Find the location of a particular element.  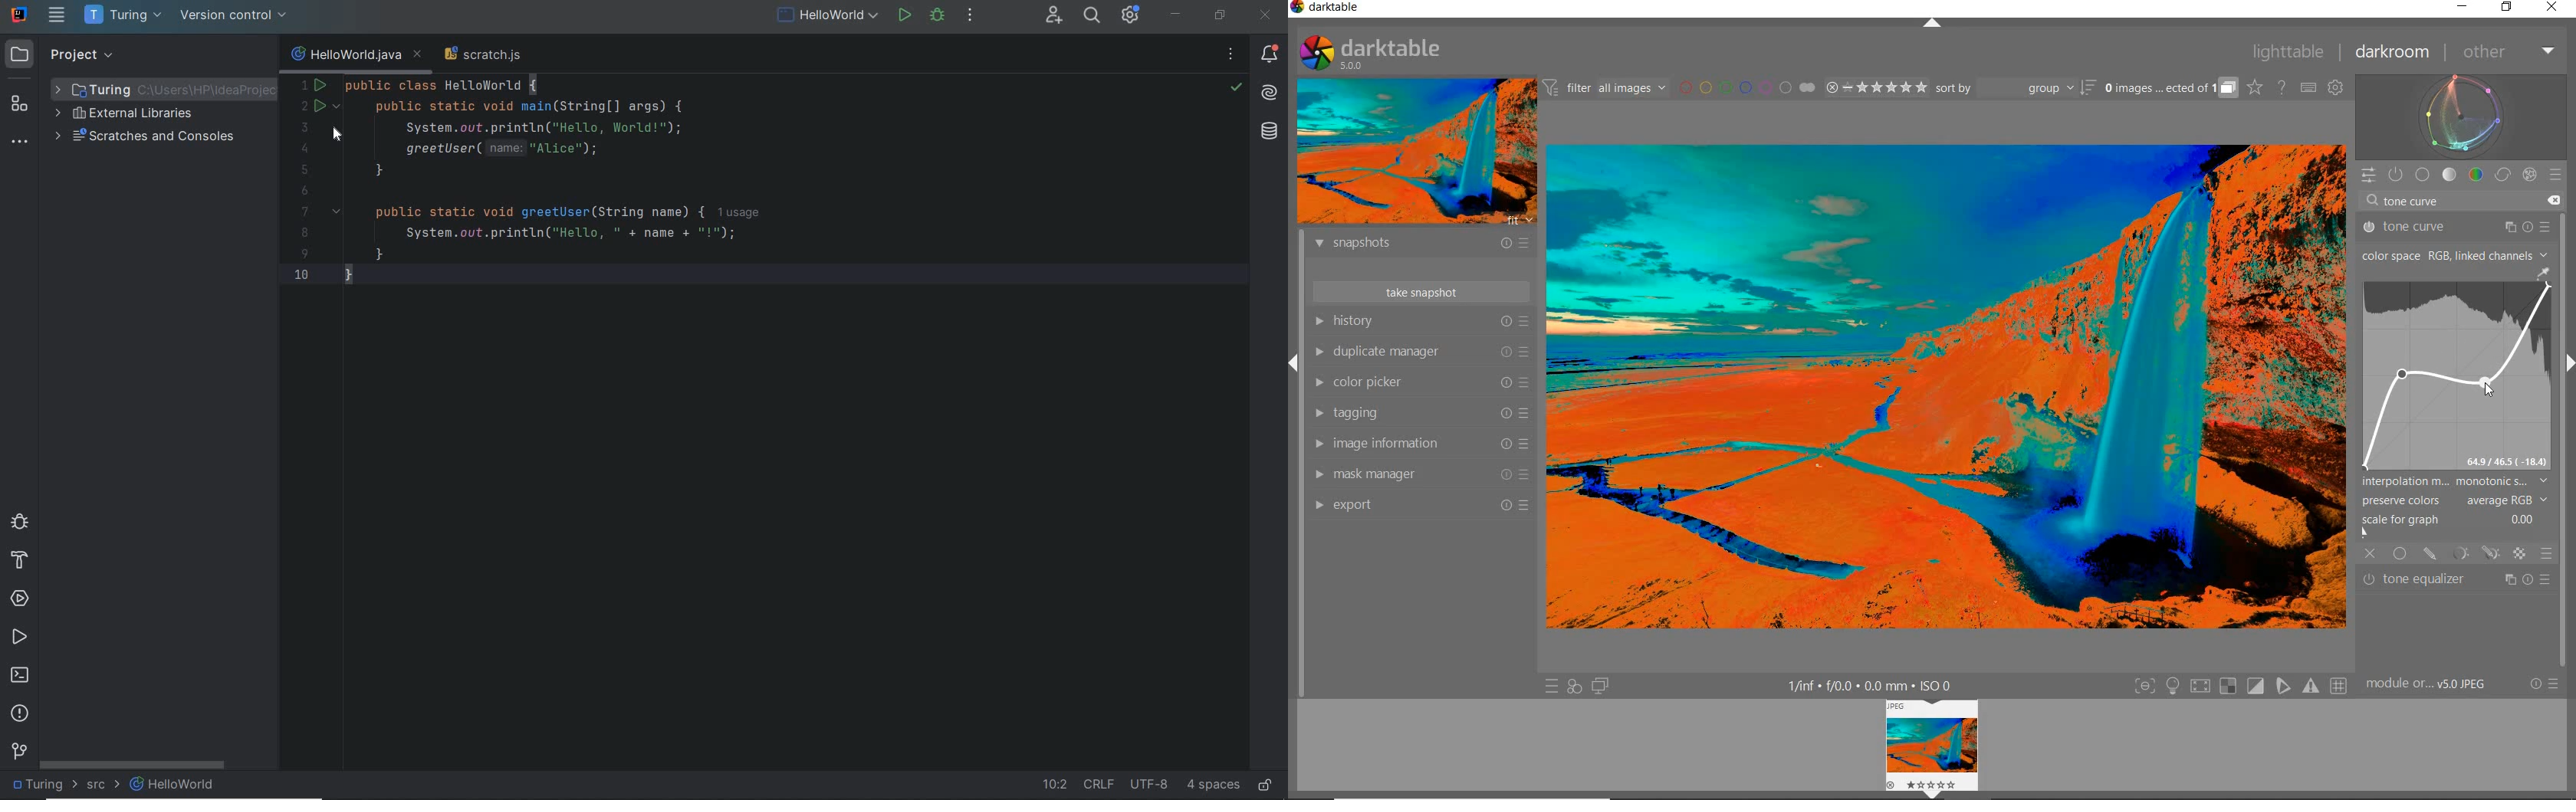

INTERPOLATION is located at coordinates (2456, 483).